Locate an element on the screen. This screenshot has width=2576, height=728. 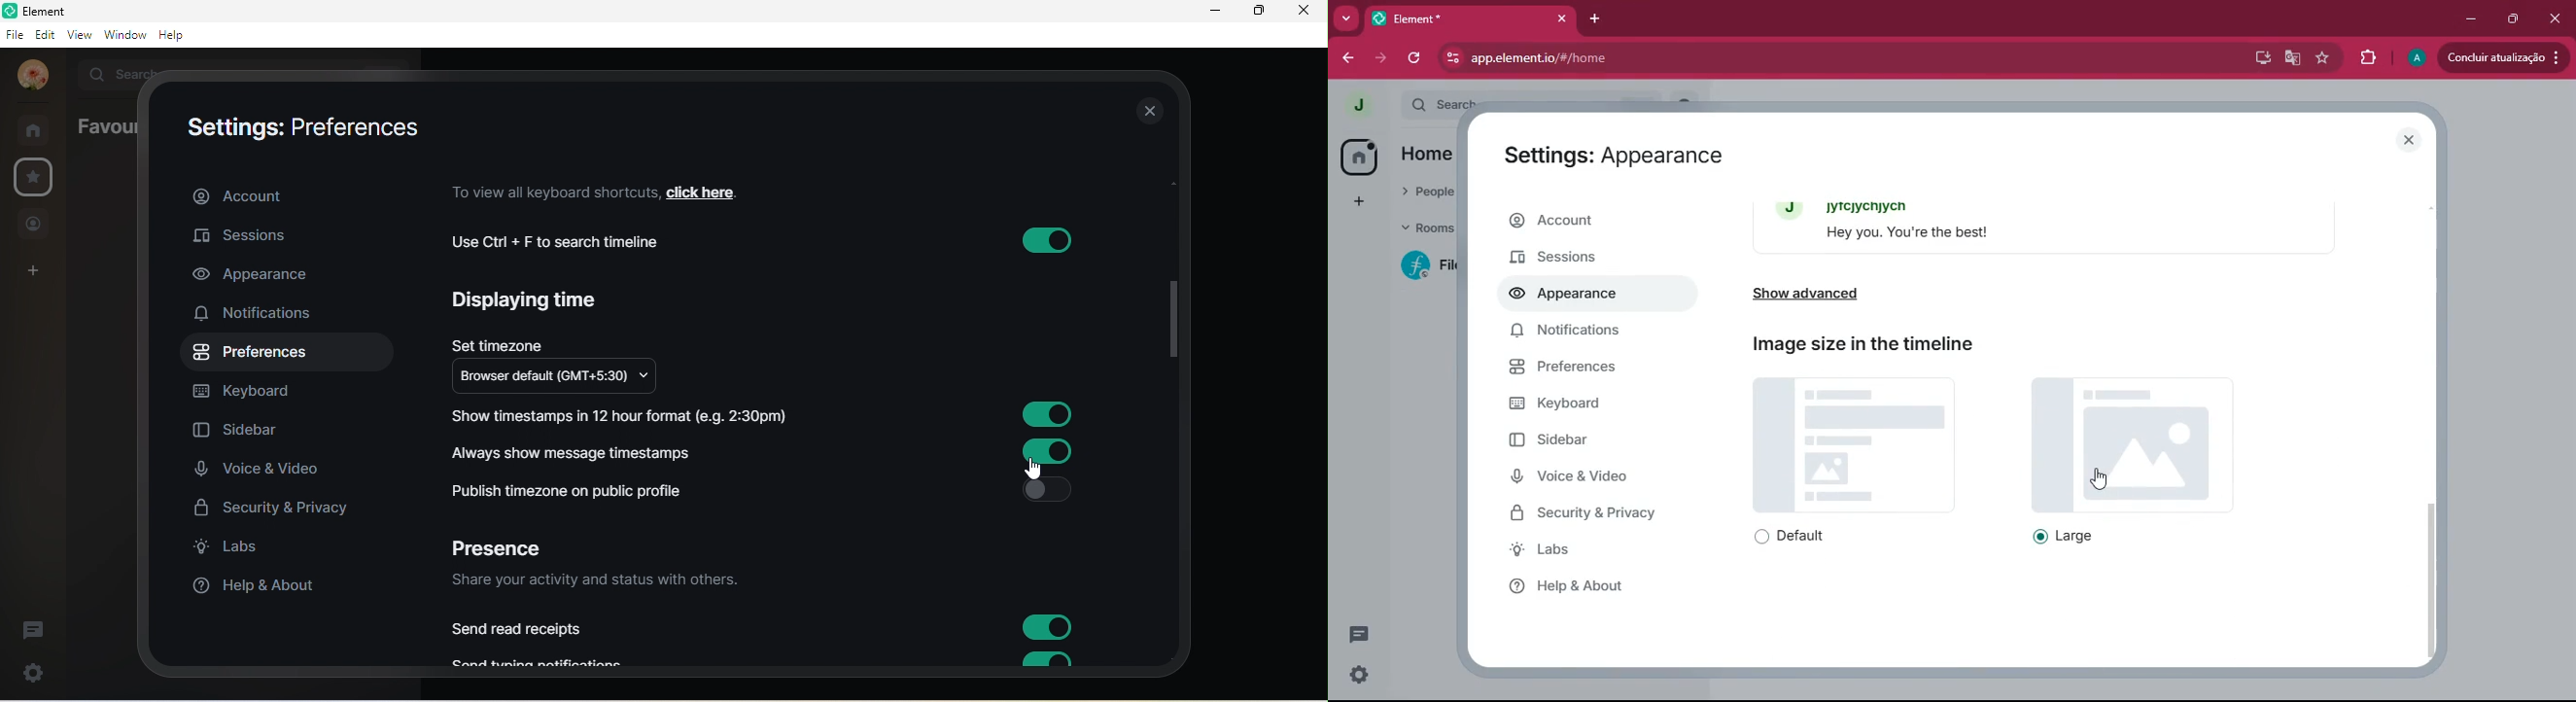
show advanced is located at coordinates (1840, 293).